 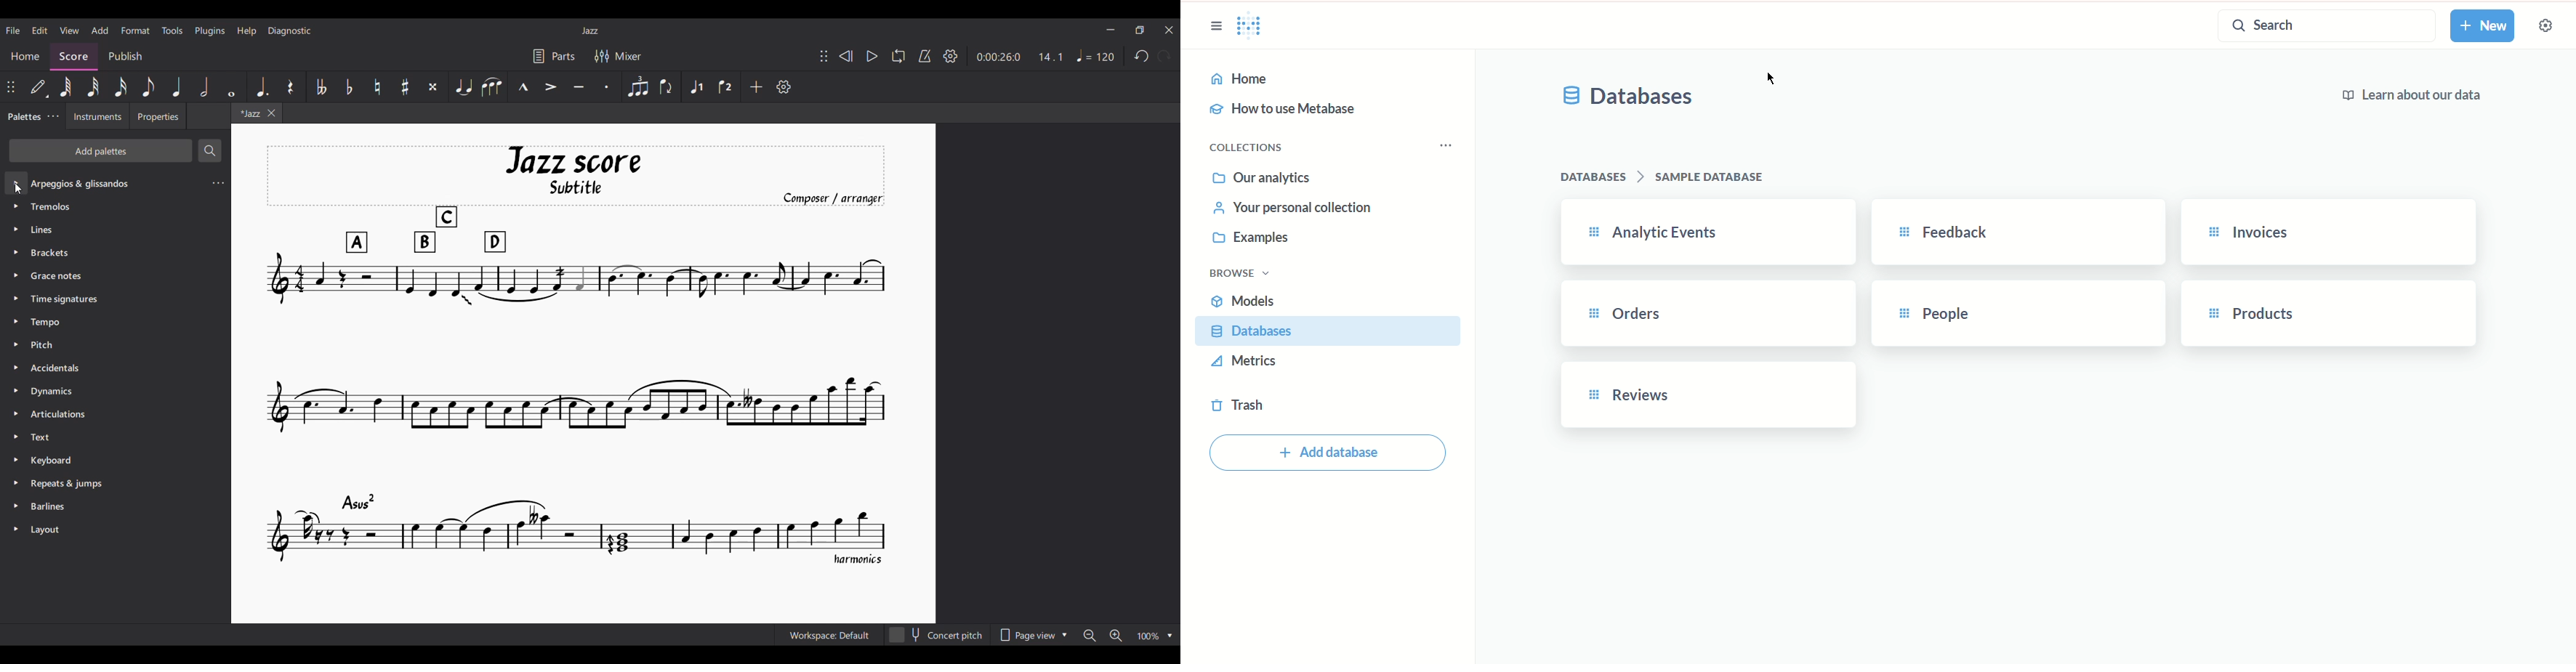 I want to click on Properties, so click(x=157, y=116).